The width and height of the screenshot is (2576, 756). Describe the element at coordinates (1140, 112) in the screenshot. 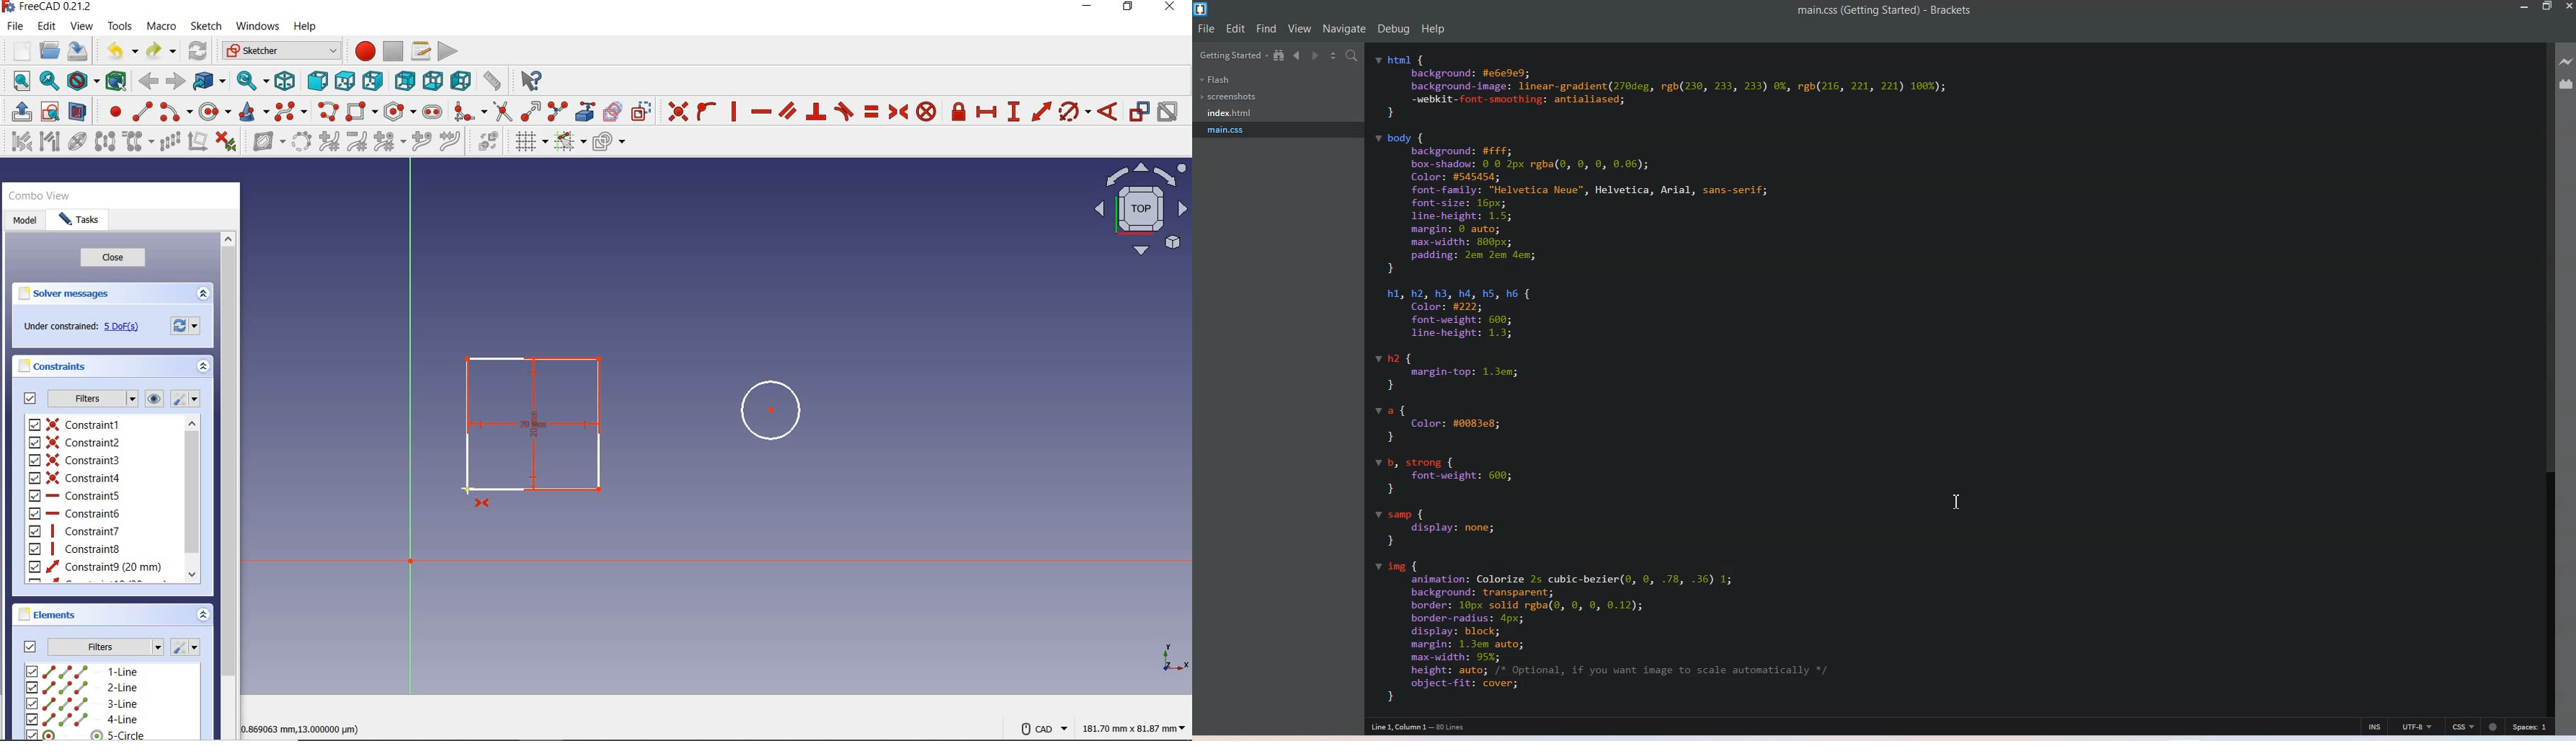

I see `toggle driving/reference constraint ` at that location.